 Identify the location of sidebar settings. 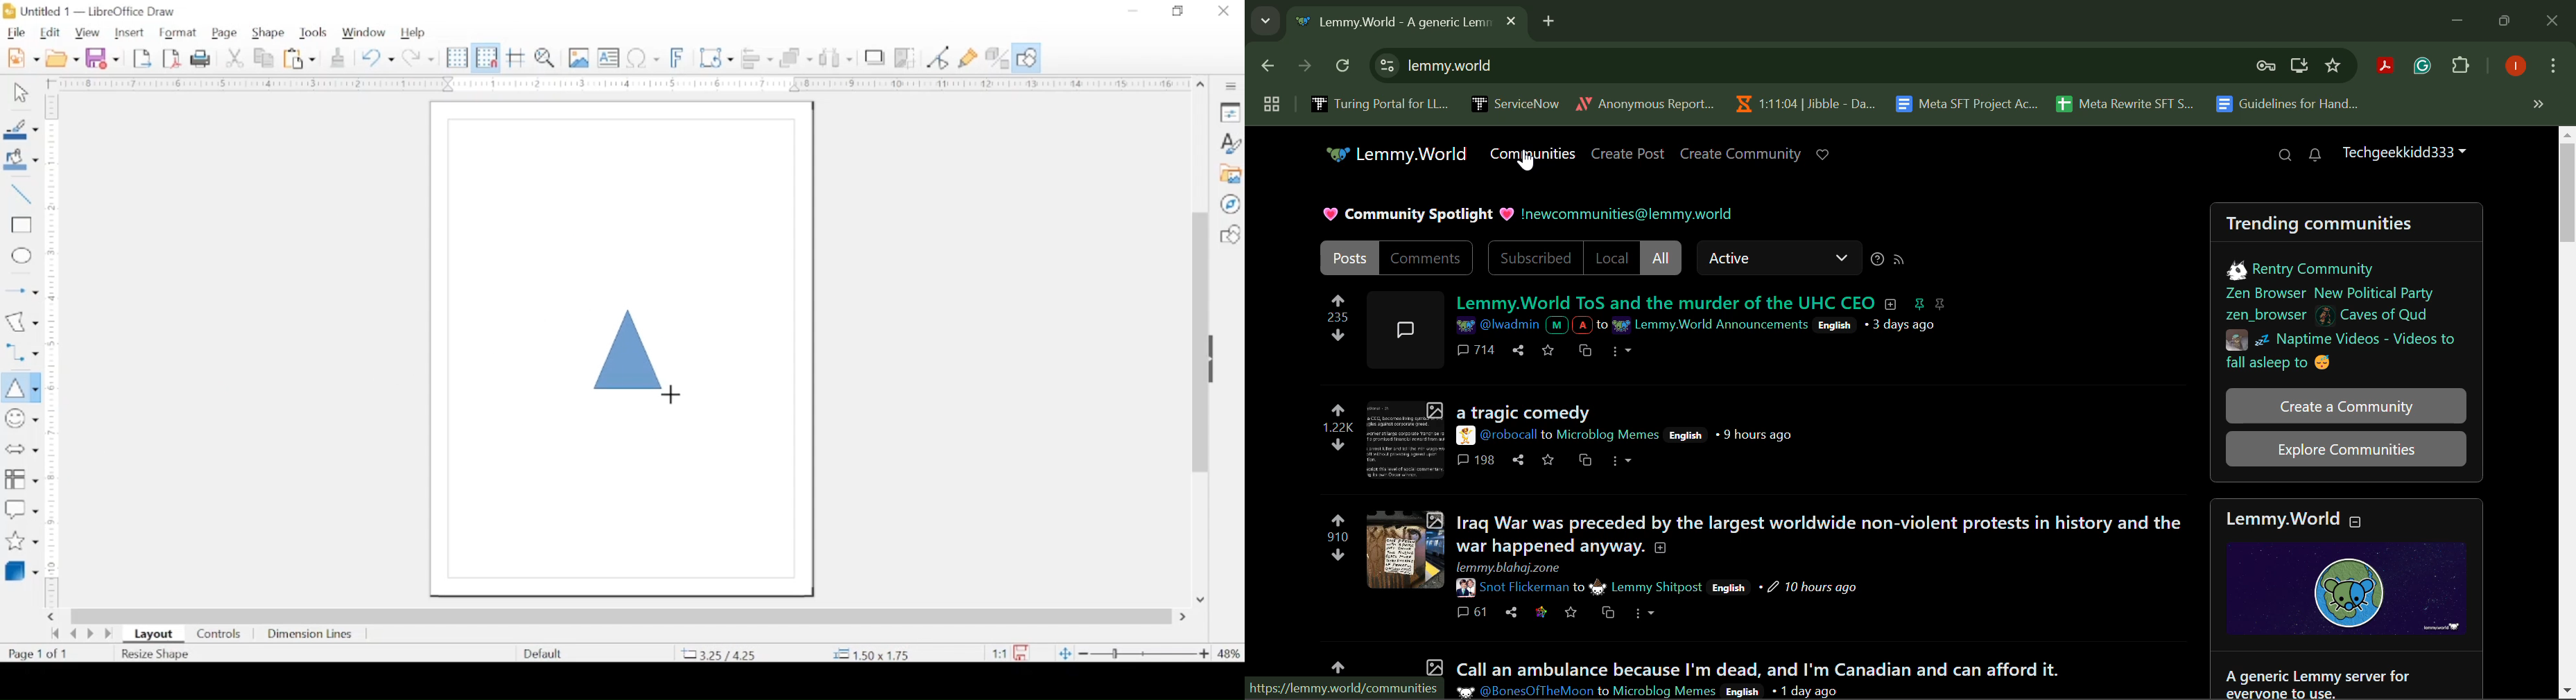
(1233, 87).